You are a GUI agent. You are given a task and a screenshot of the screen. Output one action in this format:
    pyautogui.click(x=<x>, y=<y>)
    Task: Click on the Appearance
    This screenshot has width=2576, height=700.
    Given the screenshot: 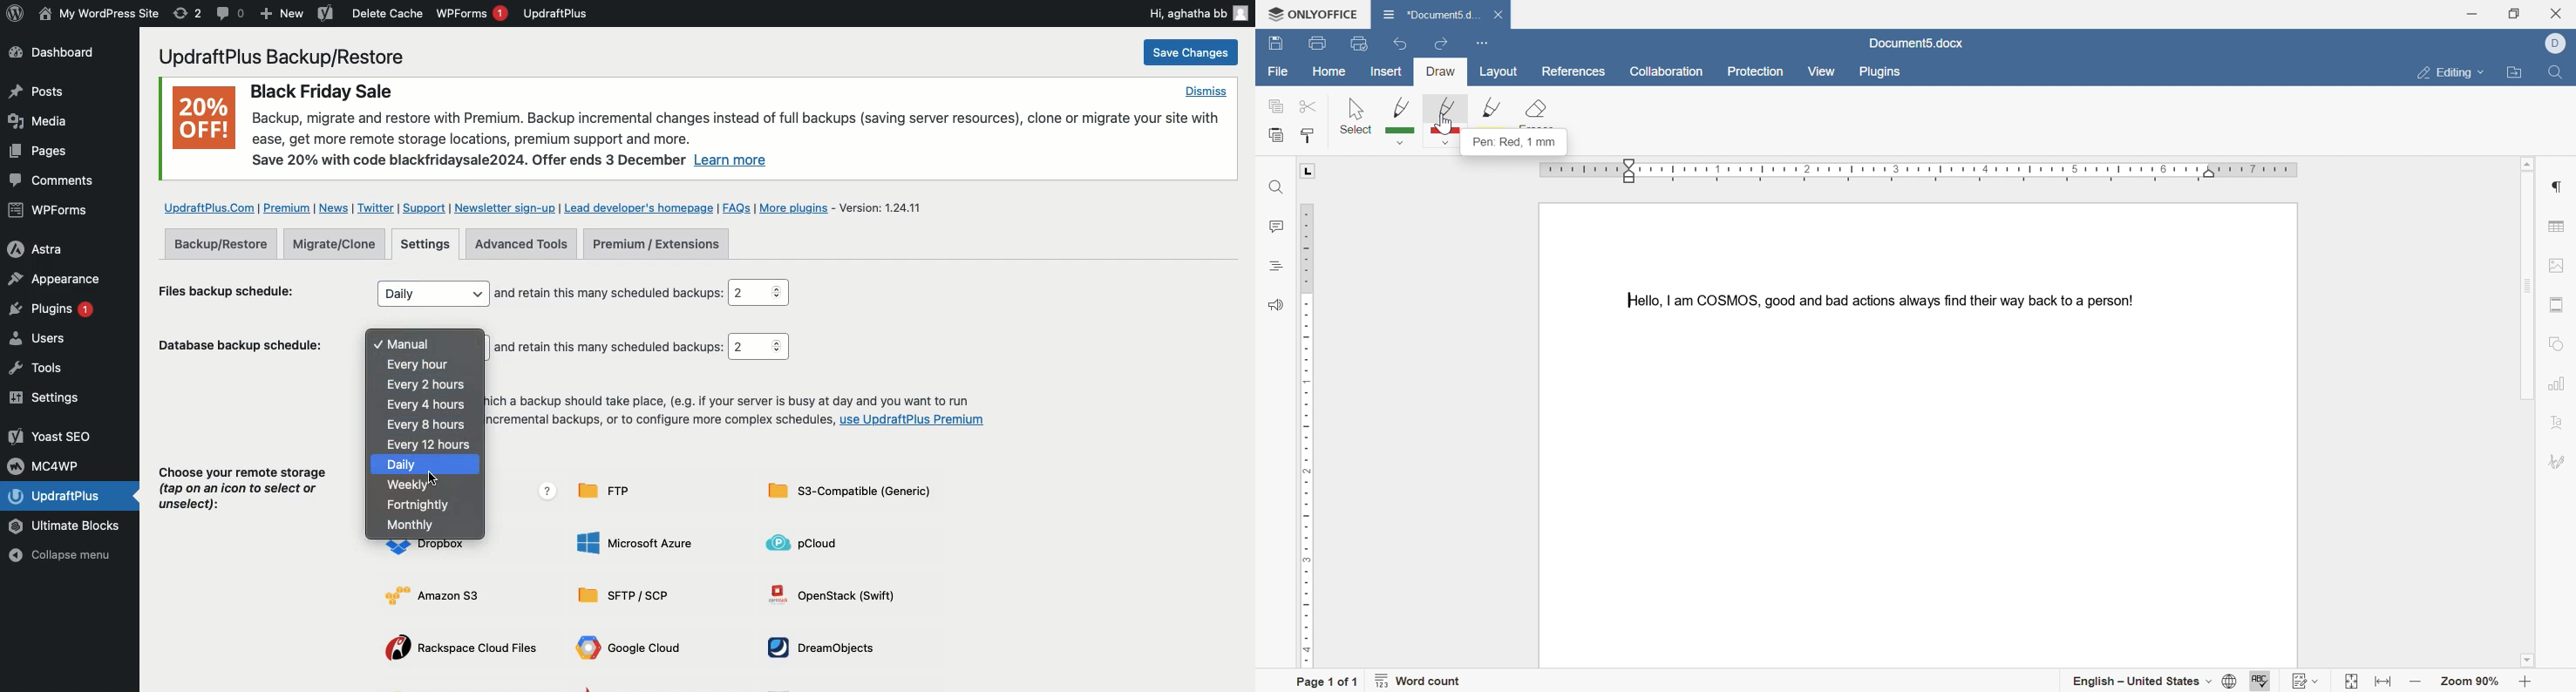 What is the action you would take?
    pyautogui.click(x=54, y=278)
    